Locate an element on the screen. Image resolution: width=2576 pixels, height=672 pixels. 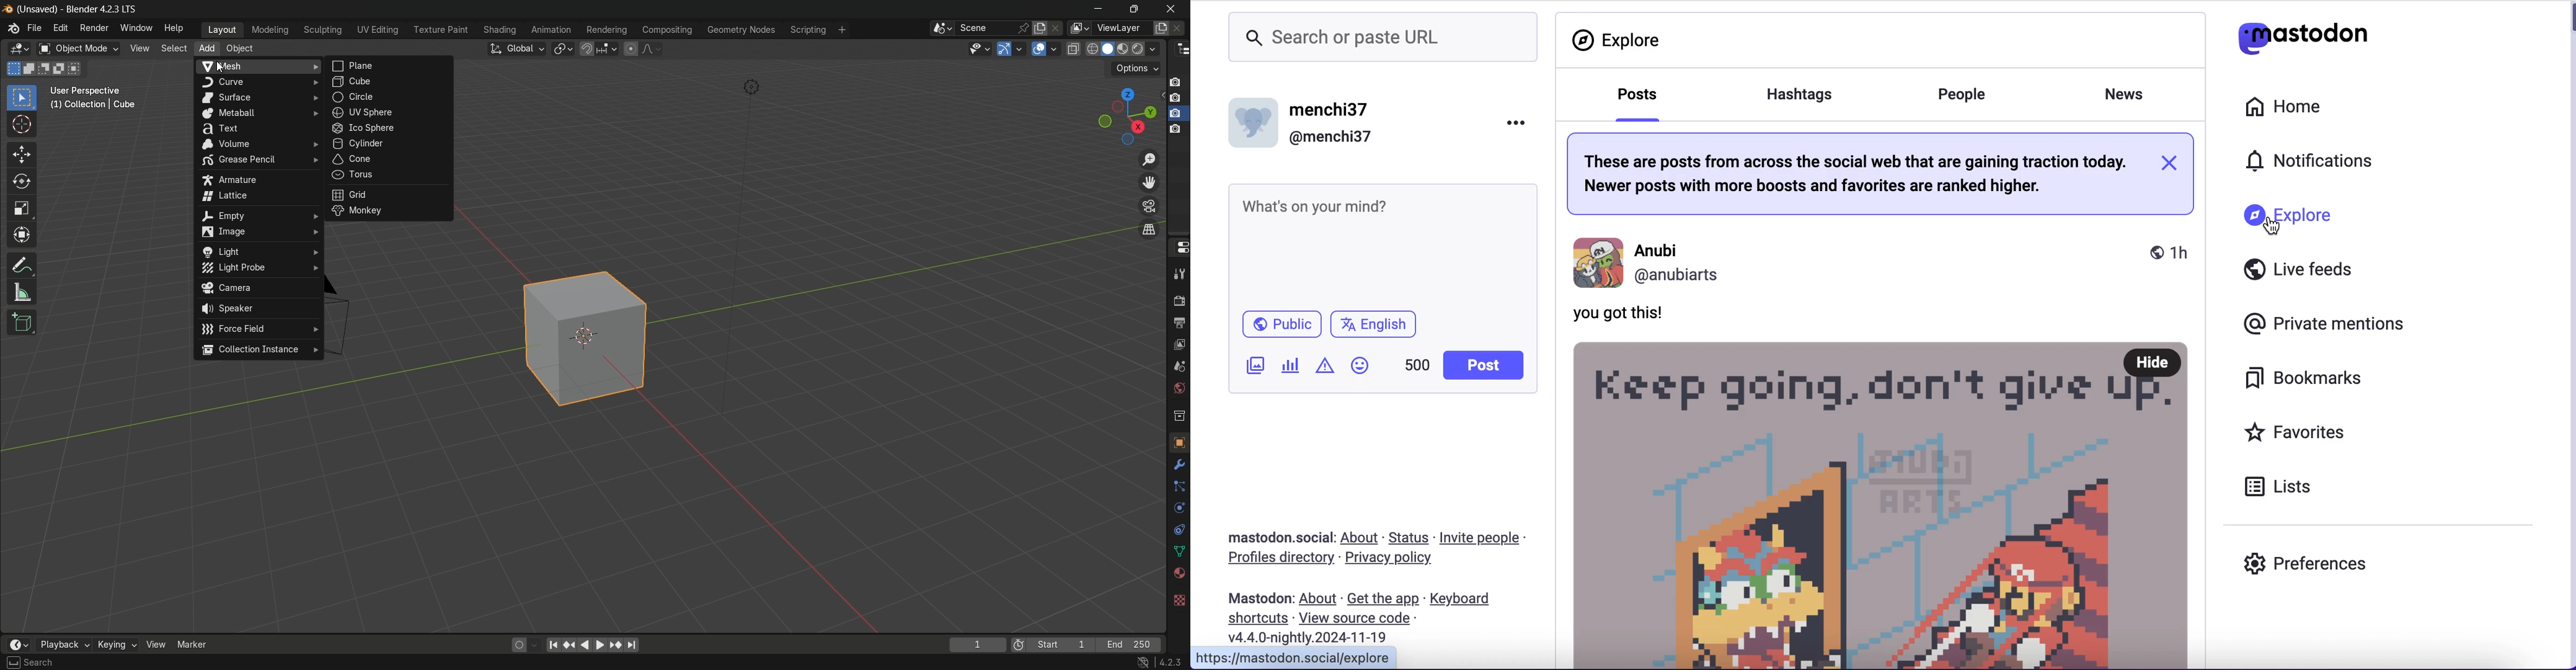
no internet is located at coordinates (1140, 663).